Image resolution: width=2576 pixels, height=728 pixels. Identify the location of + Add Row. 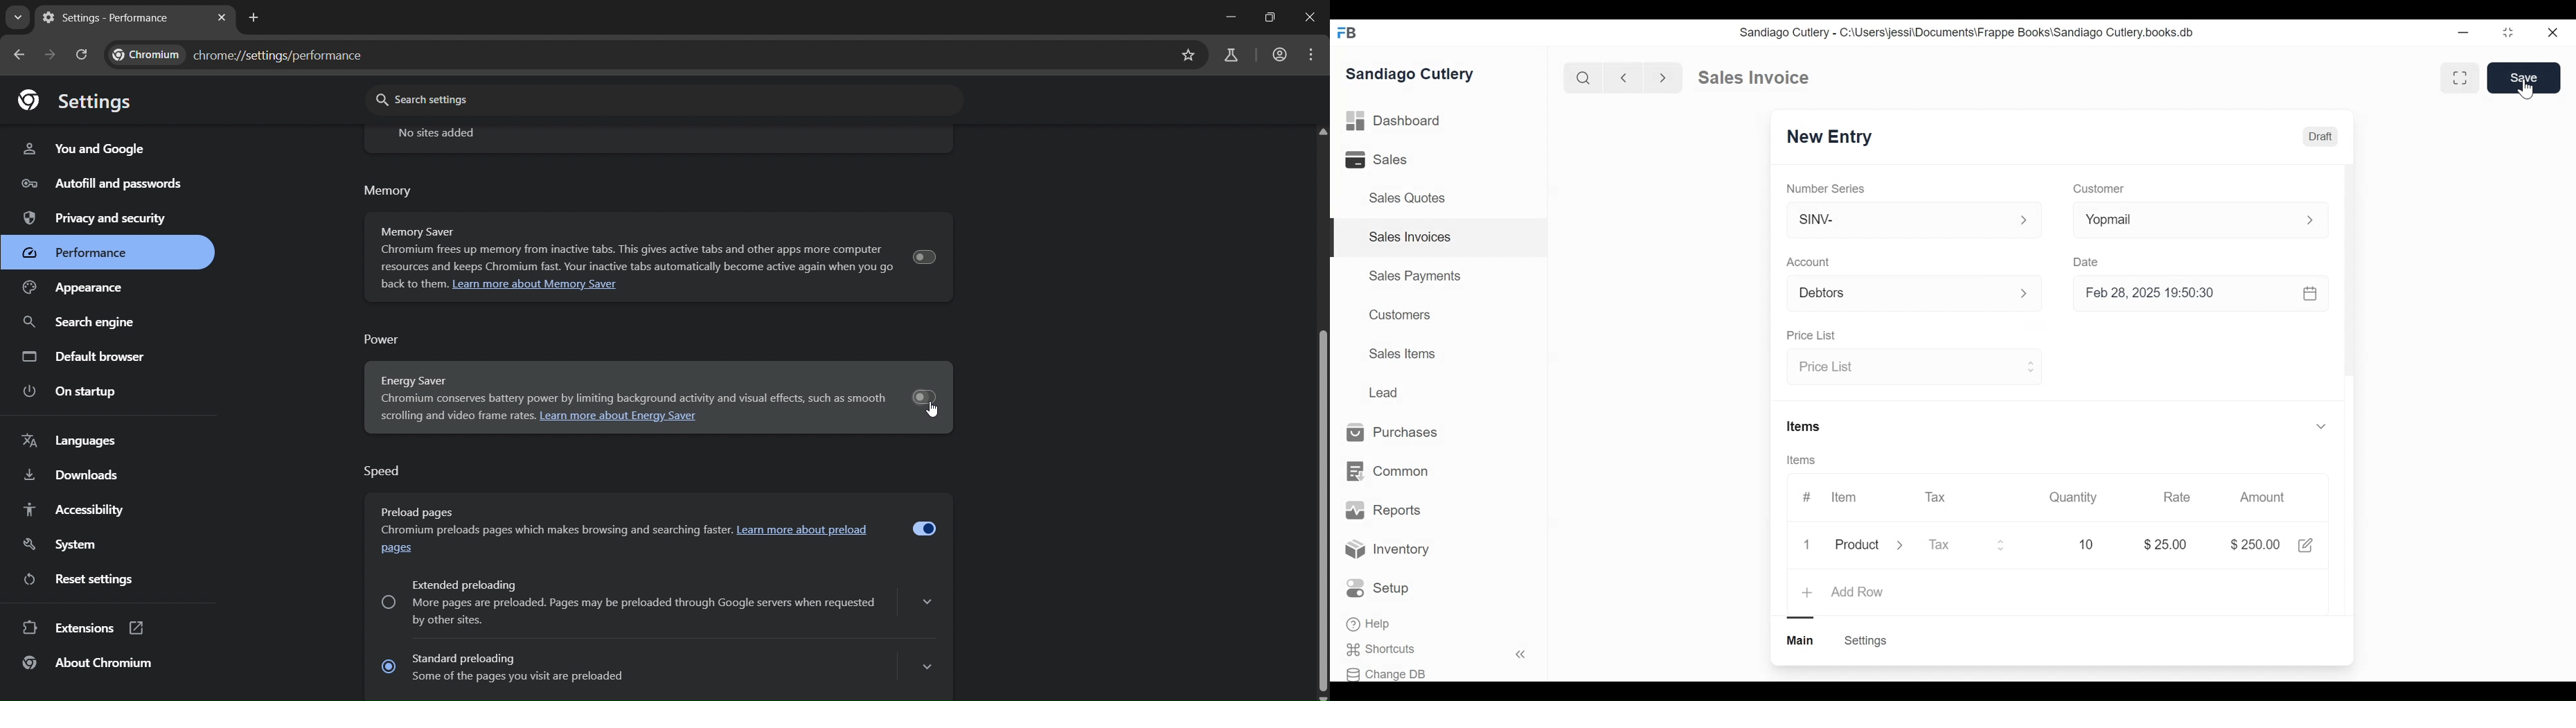
(1844, 593).